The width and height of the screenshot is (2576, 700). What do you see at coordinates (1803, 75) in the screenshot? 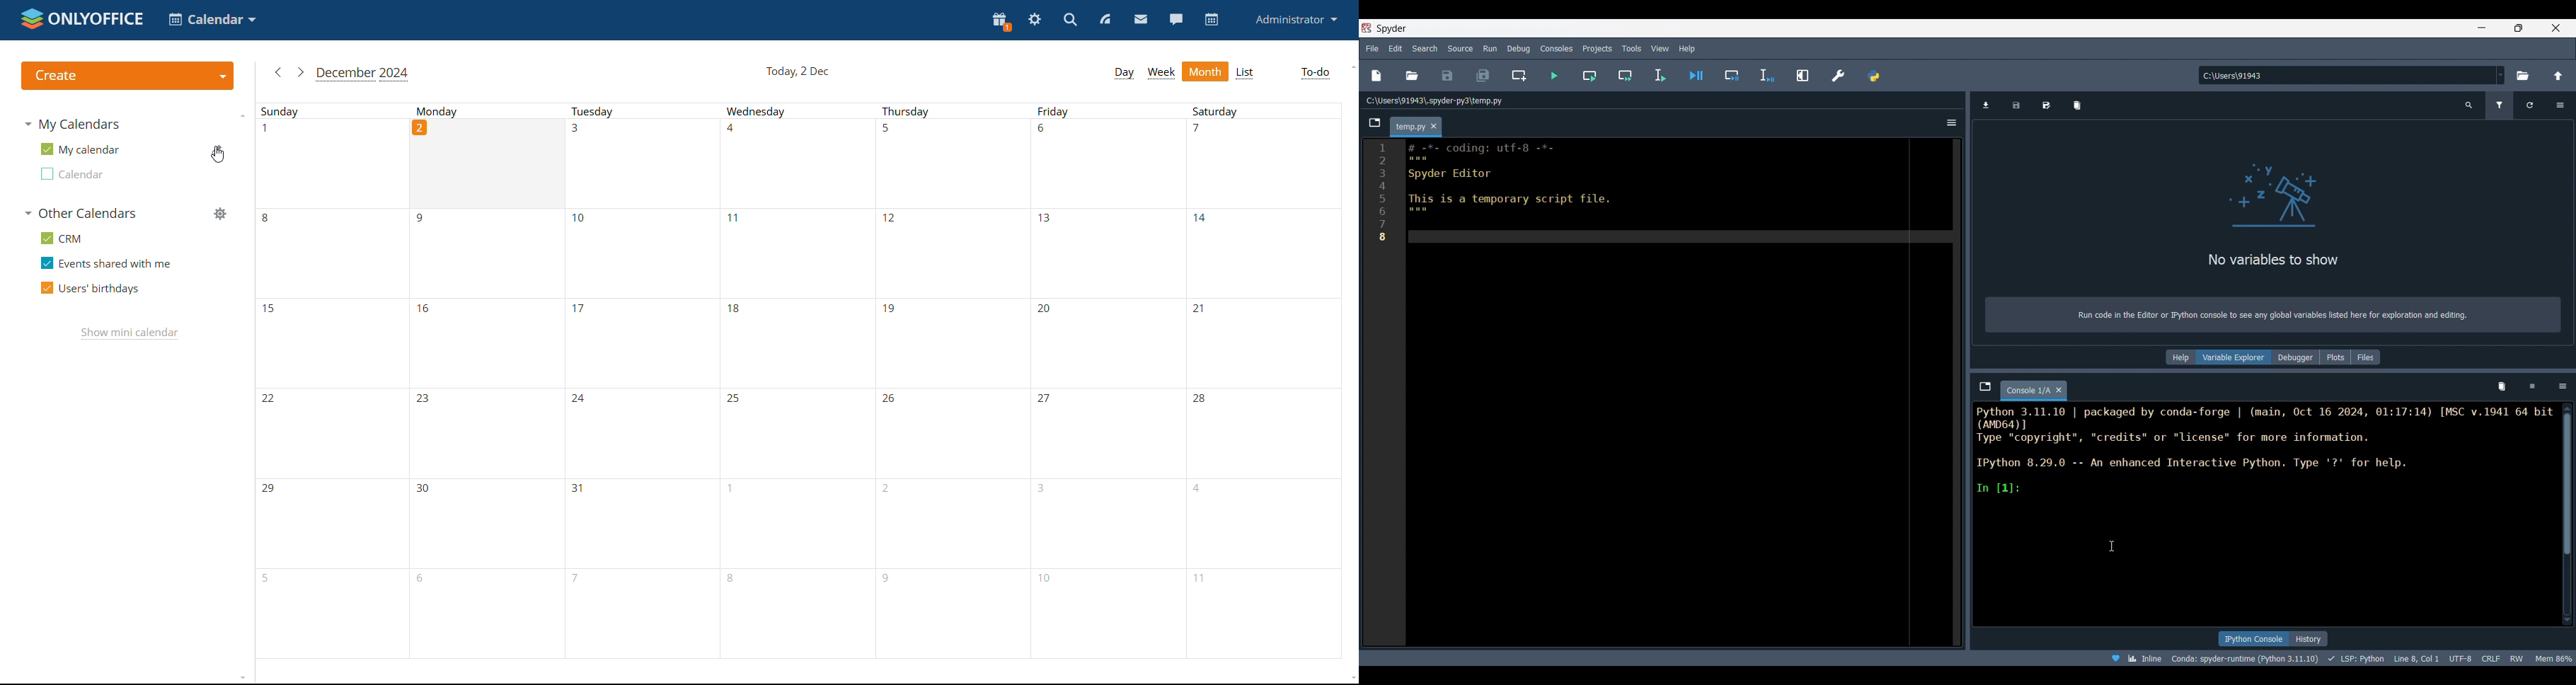
I see `Maximize current pane` at bounding box center [1803, 75].